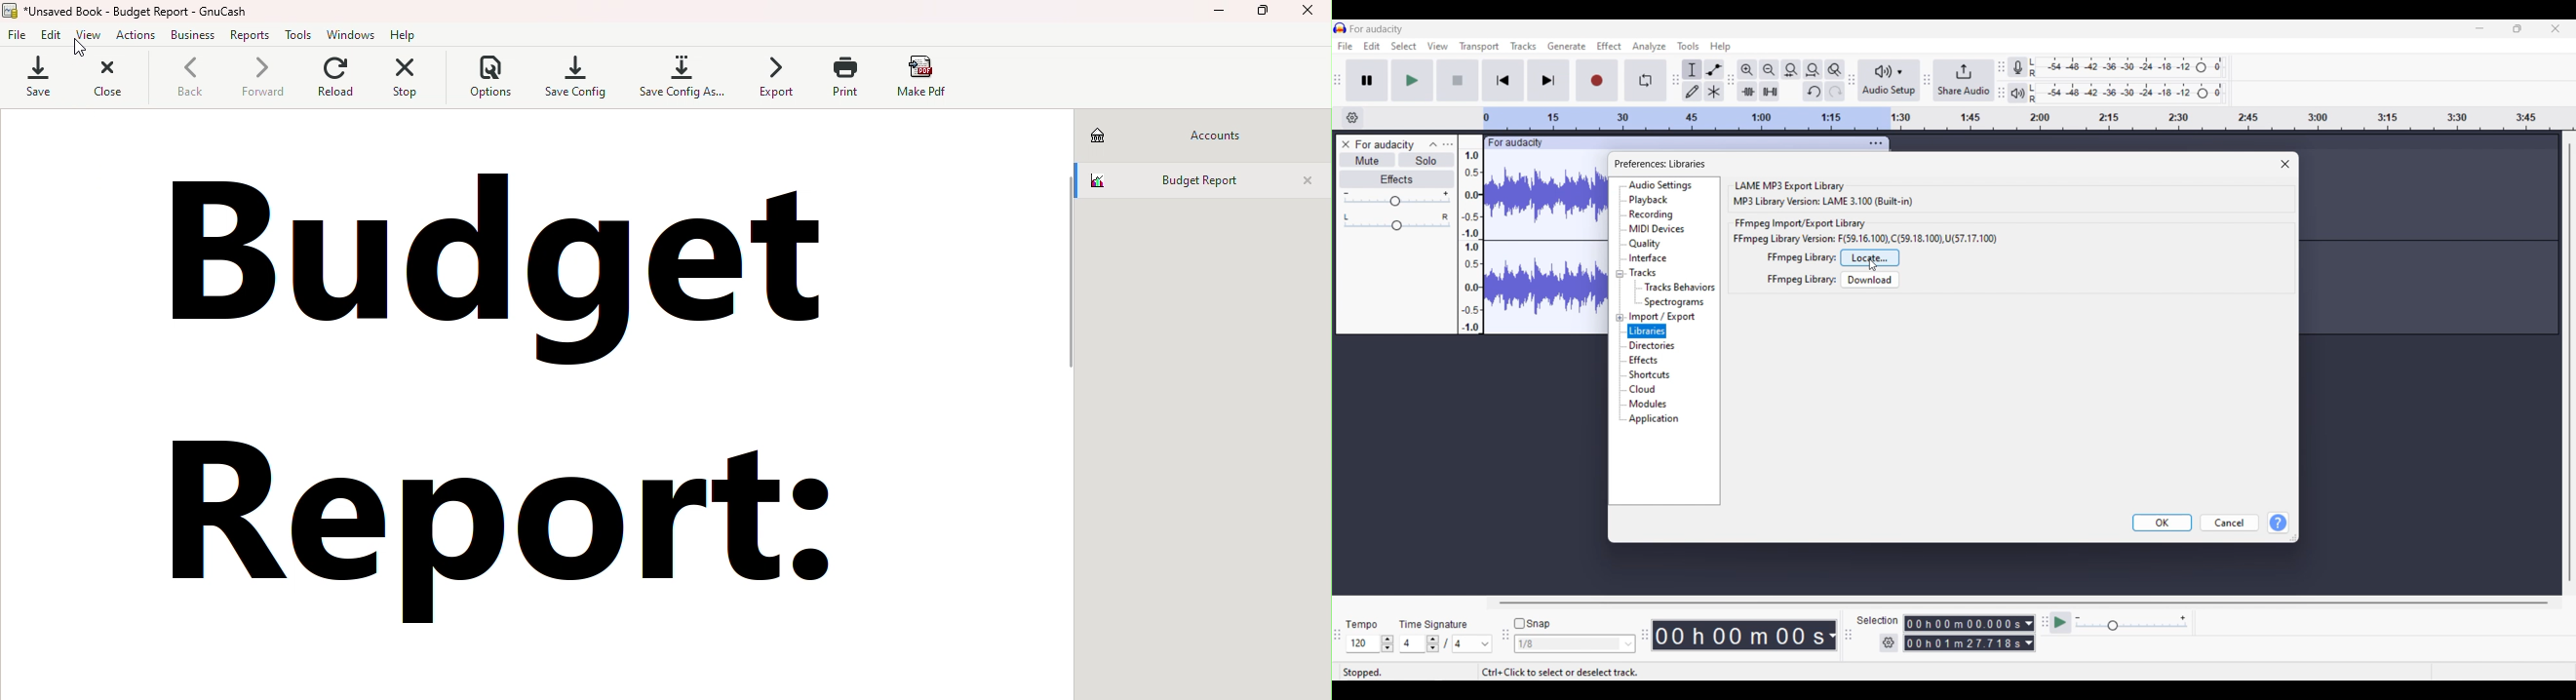 The width and height of the screenshot is (2576, 700). I want to click on Stop, so click(1458, 80).